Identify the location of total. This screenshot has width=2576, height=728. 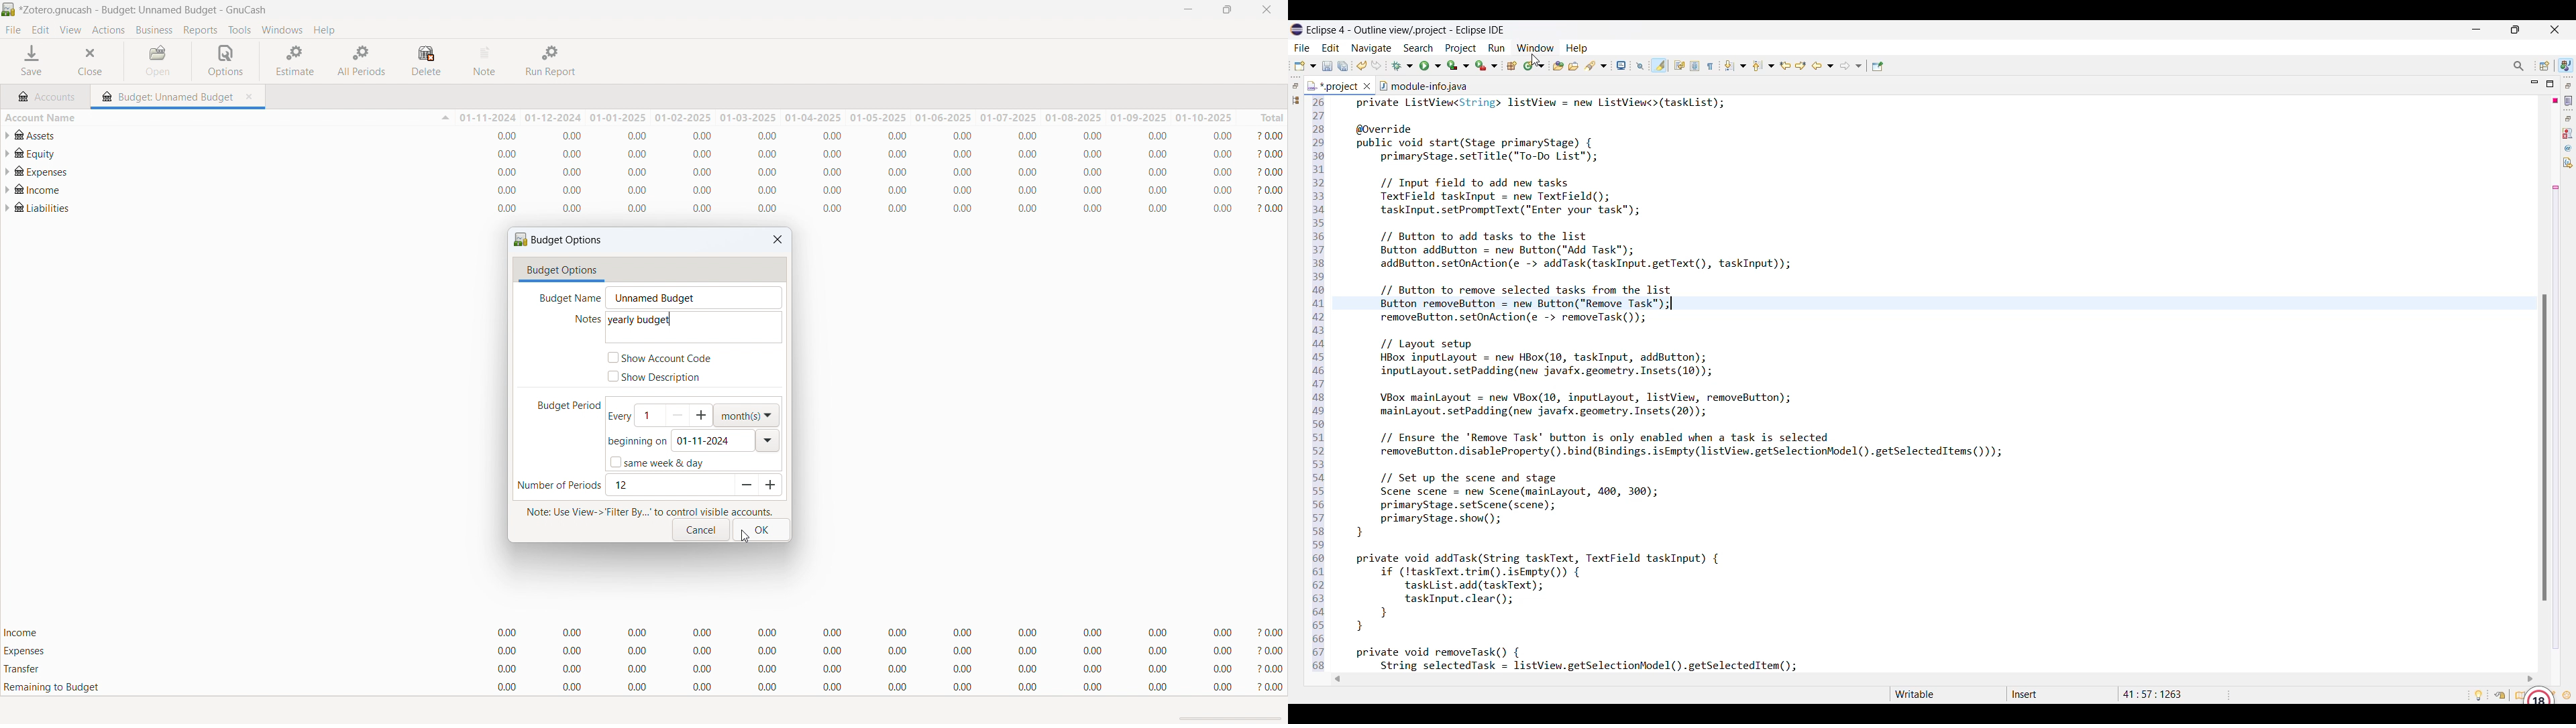
(1263, 117).